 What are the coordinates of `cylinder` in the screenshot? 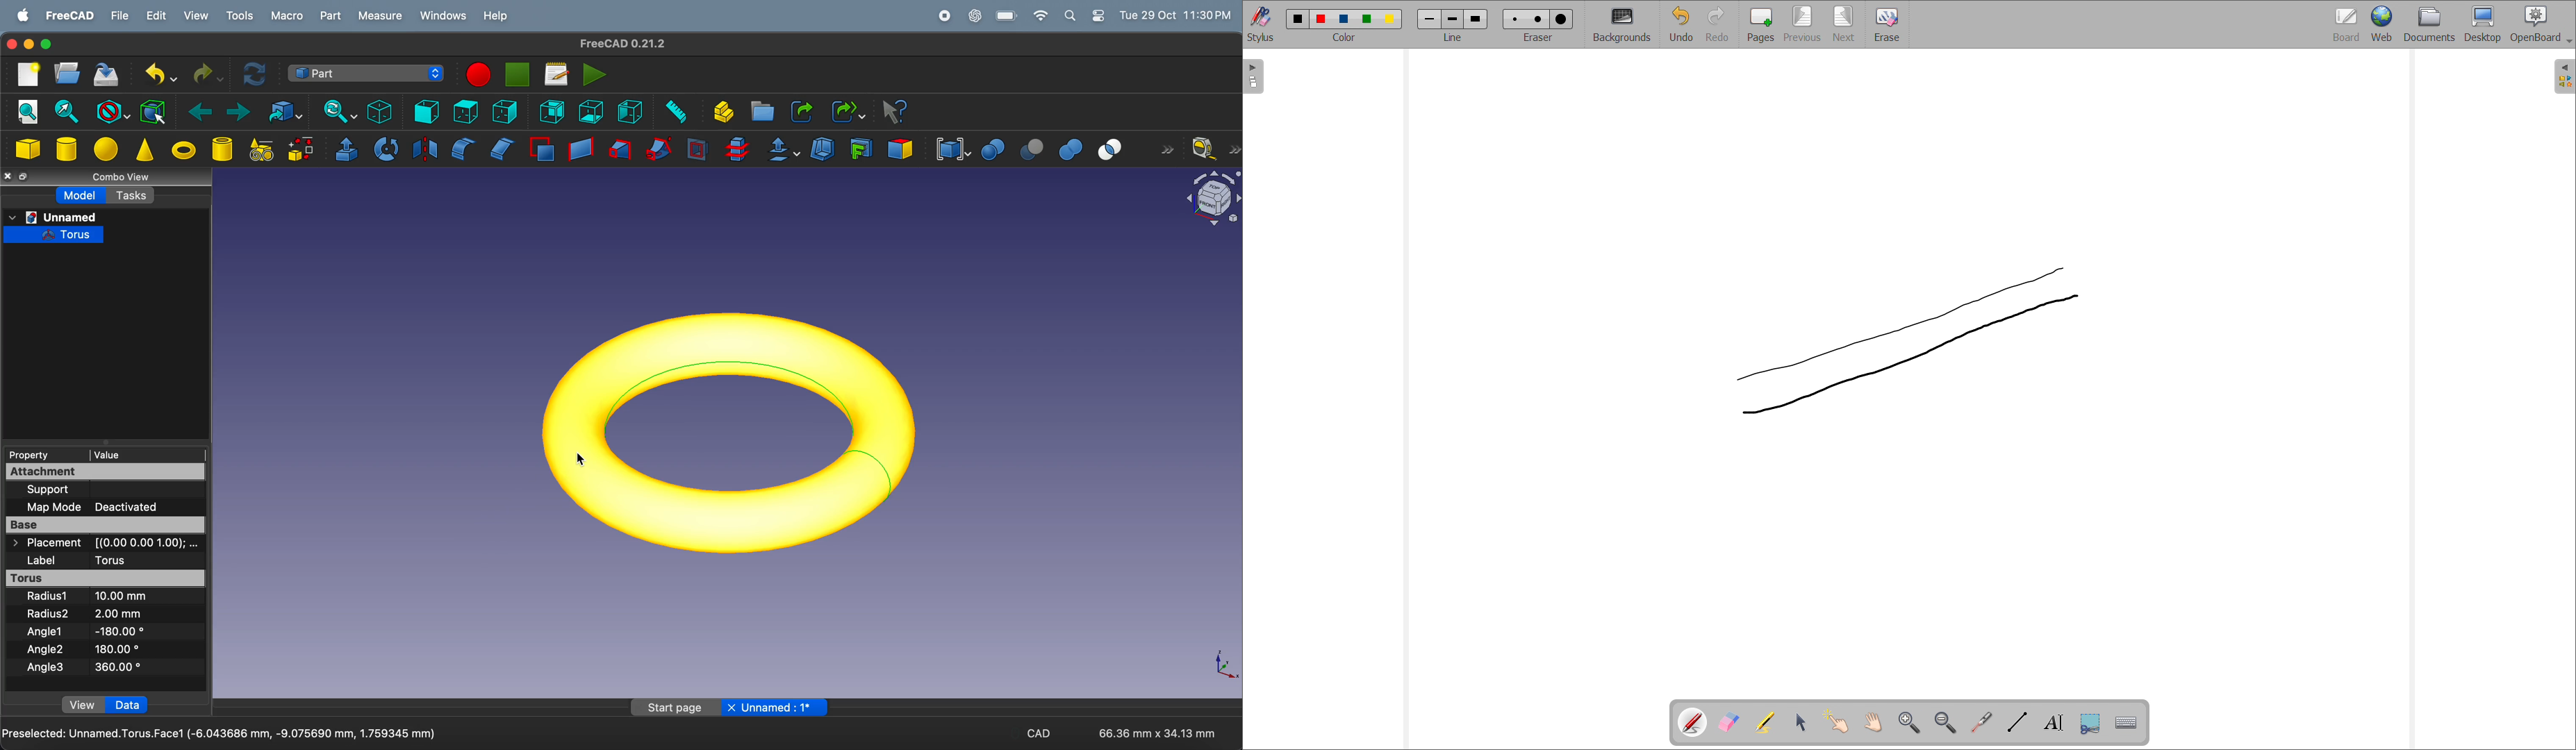 It's located at (66, 147).